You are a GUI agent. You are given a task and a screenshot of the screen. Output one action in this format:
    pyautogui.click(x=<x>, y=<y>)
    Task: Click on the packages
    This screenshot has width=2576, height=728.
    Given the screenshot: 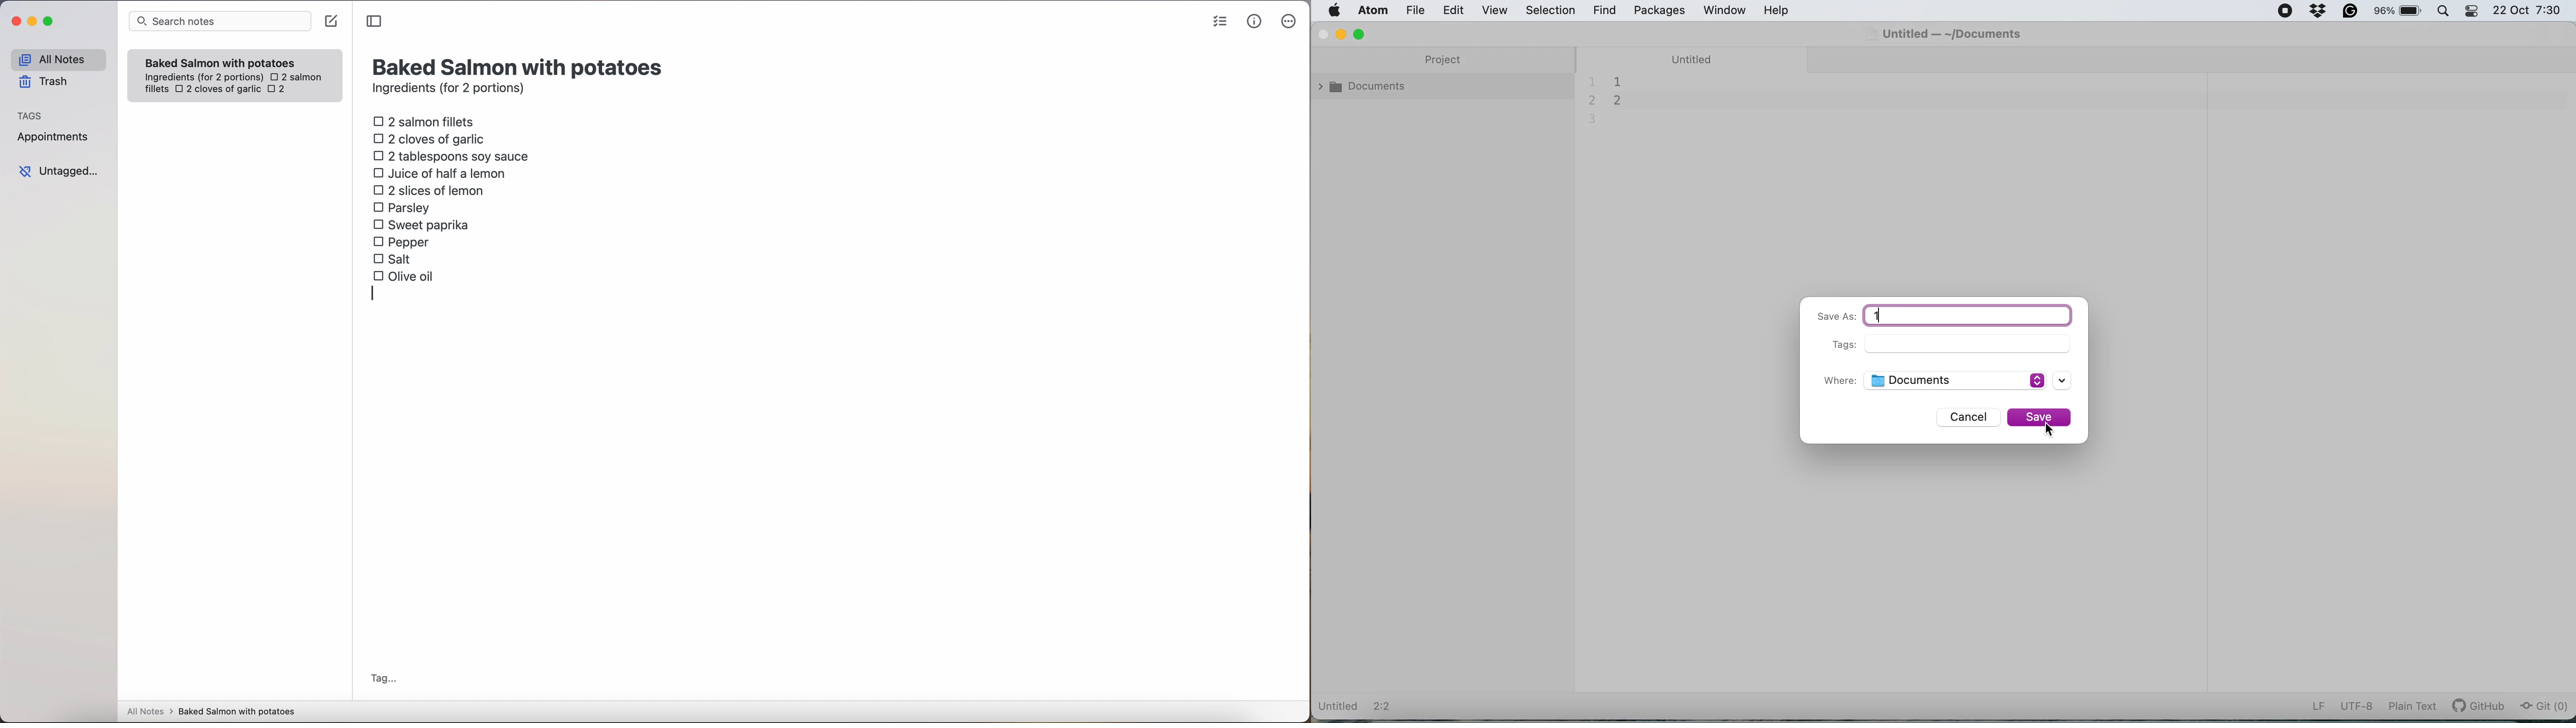 What is the action you would take?
    pyautogui.click(x=1660, y=11)
    